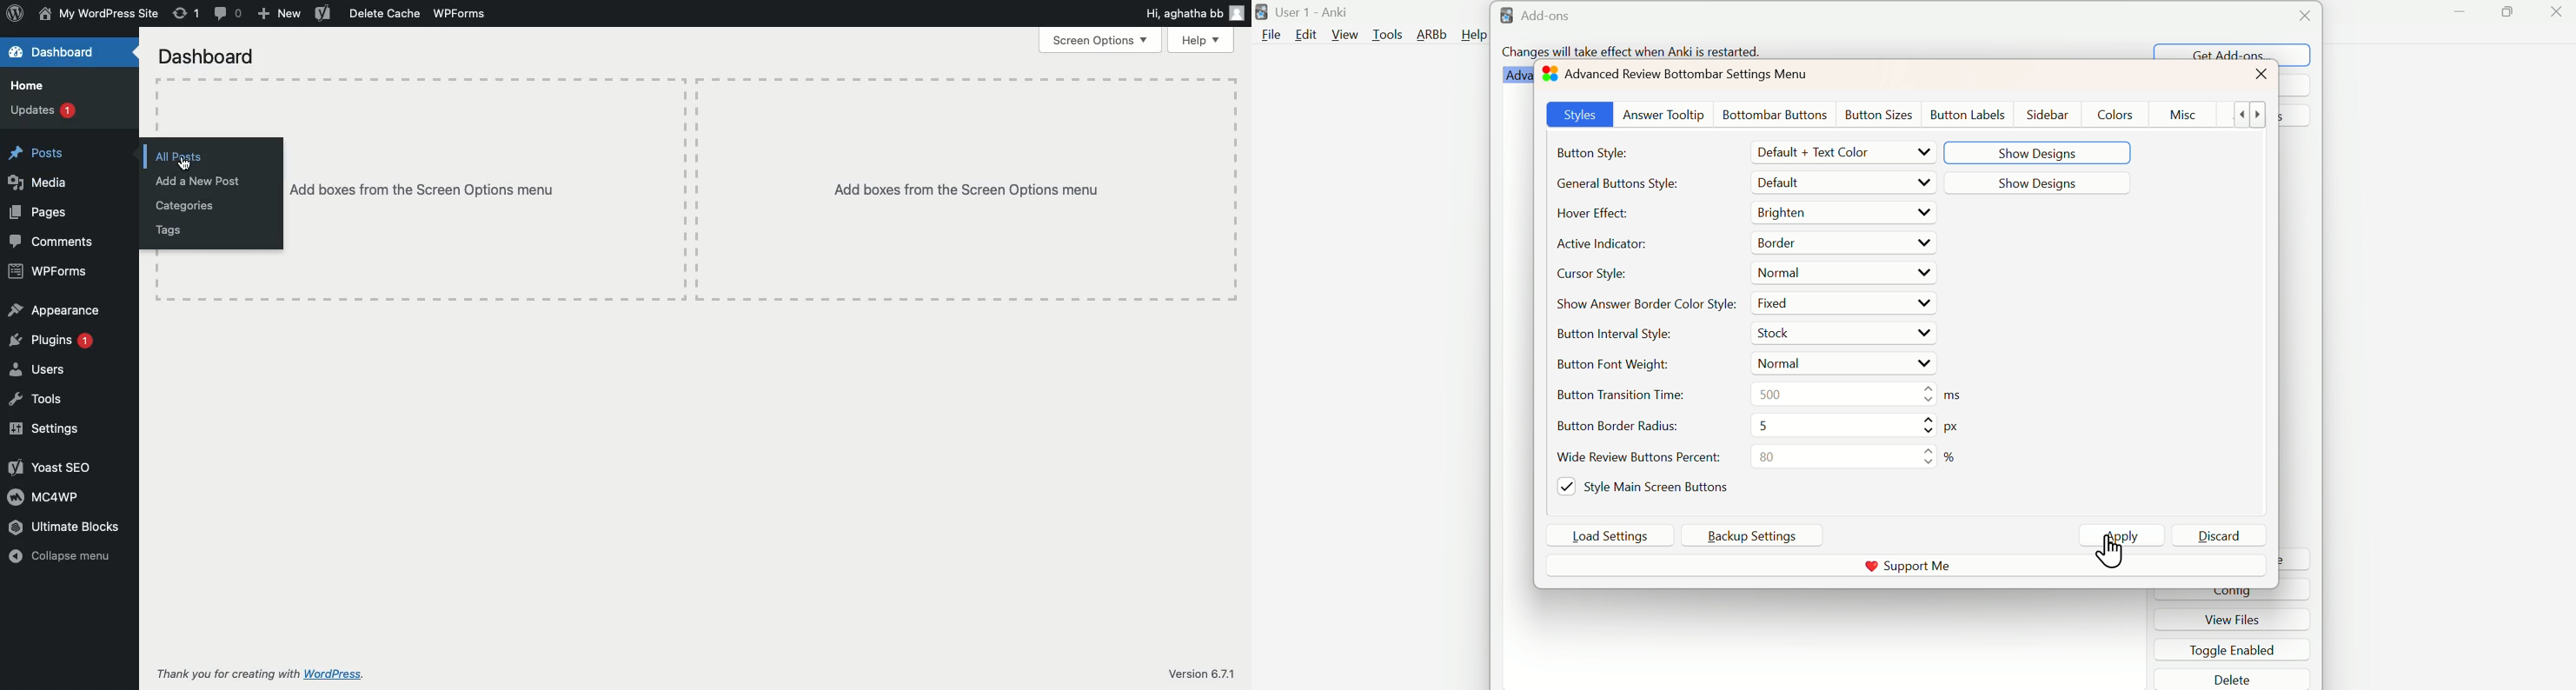 The image size is (2576, 700). I want to click on Button Font Weight, so click(1617, 362).